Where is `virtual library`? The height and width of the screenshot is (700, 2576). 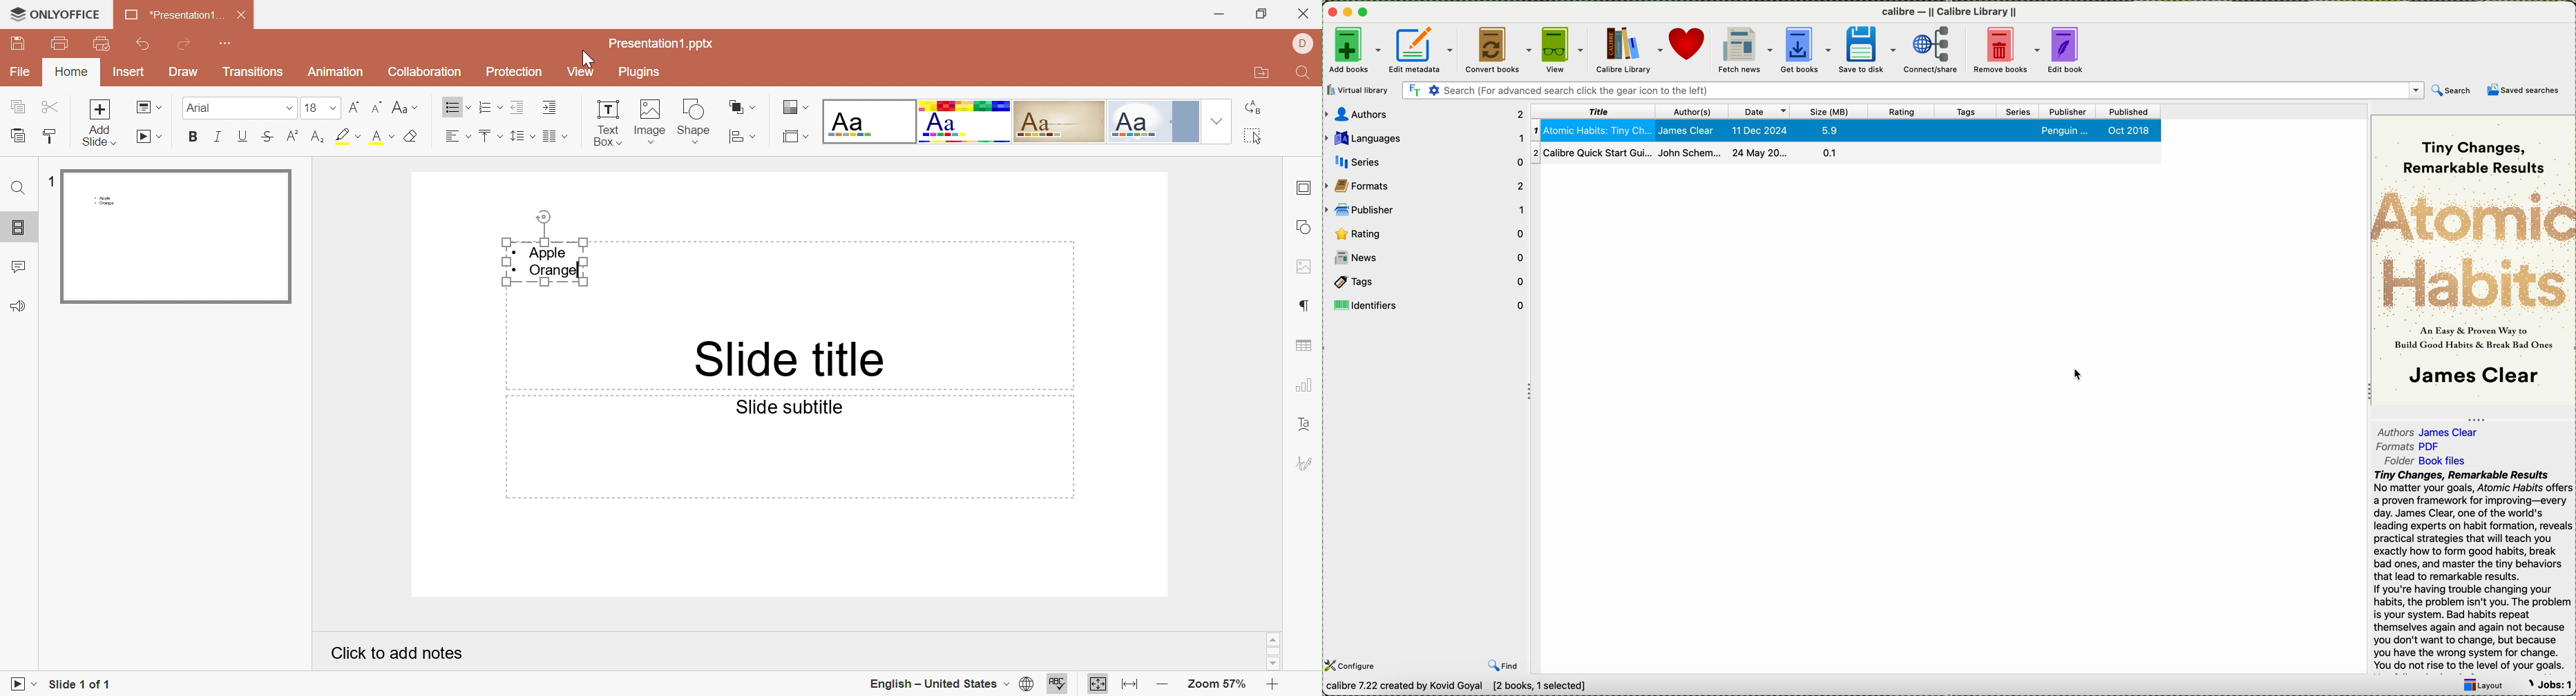
virtual library is located at coordinates (1358, 90).